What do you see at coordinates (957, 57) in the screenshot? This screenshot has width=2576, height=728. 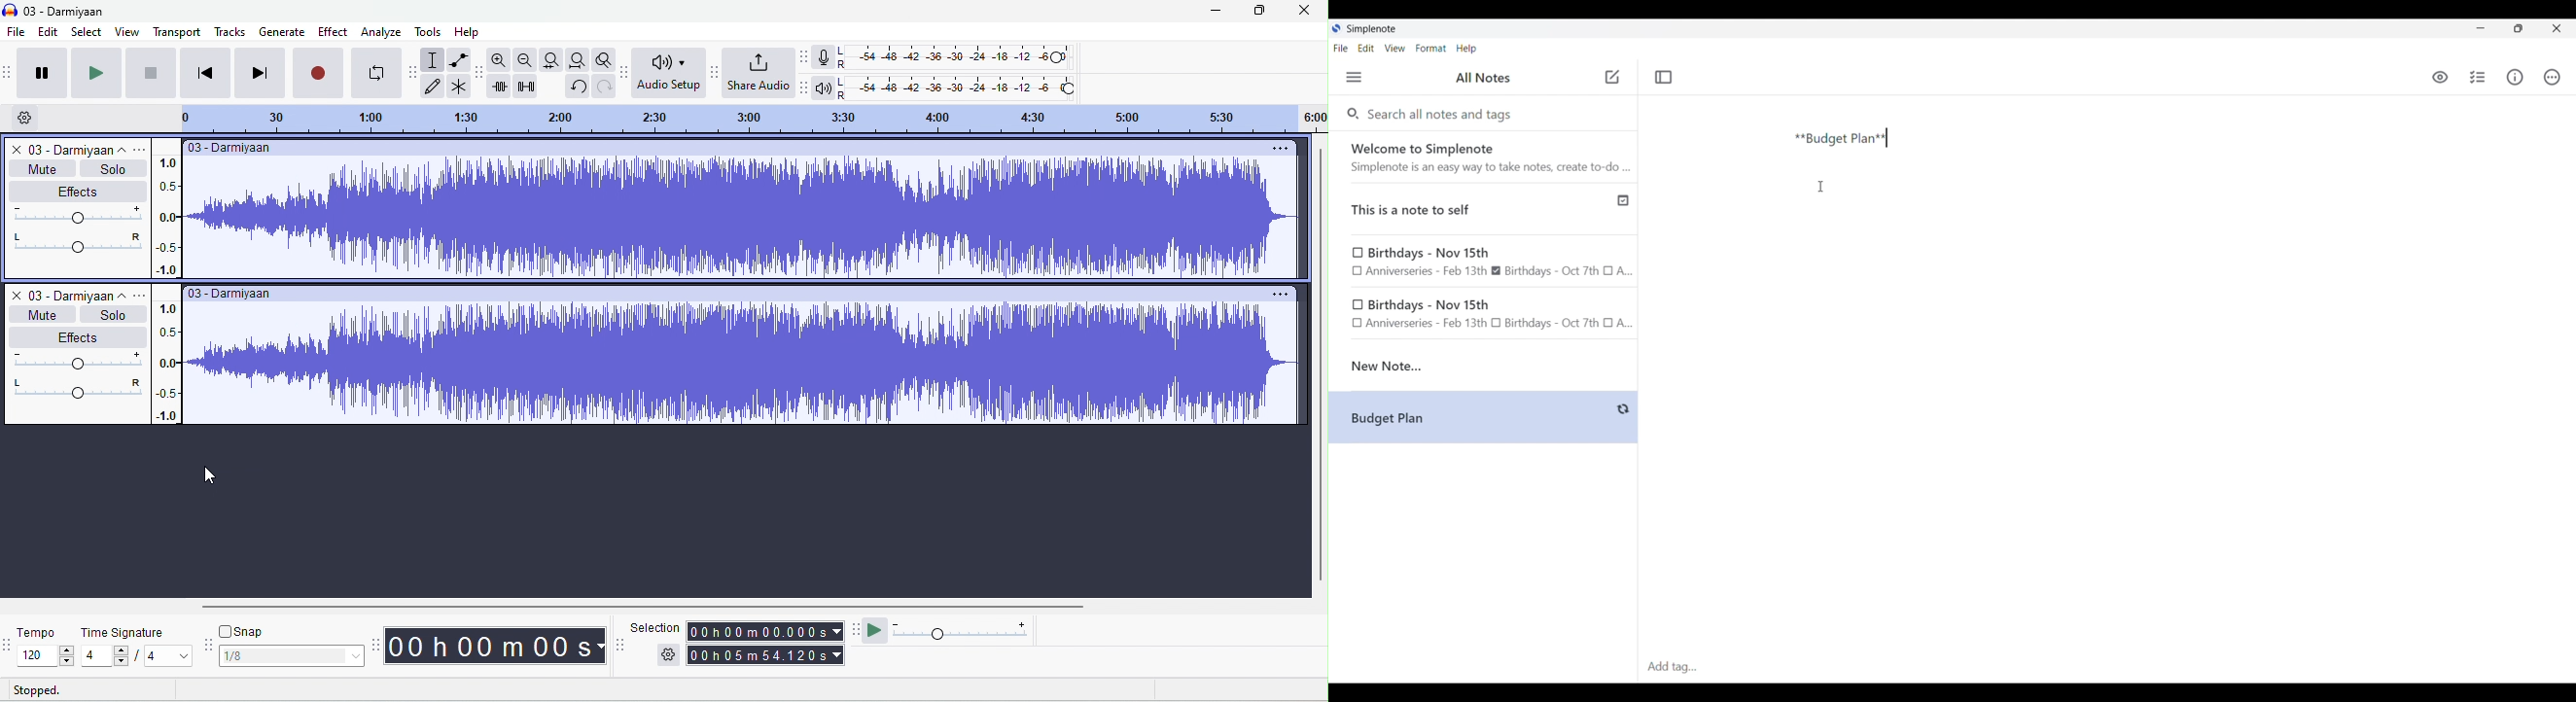 I see `recoding level` at bounding box center [957, 57].